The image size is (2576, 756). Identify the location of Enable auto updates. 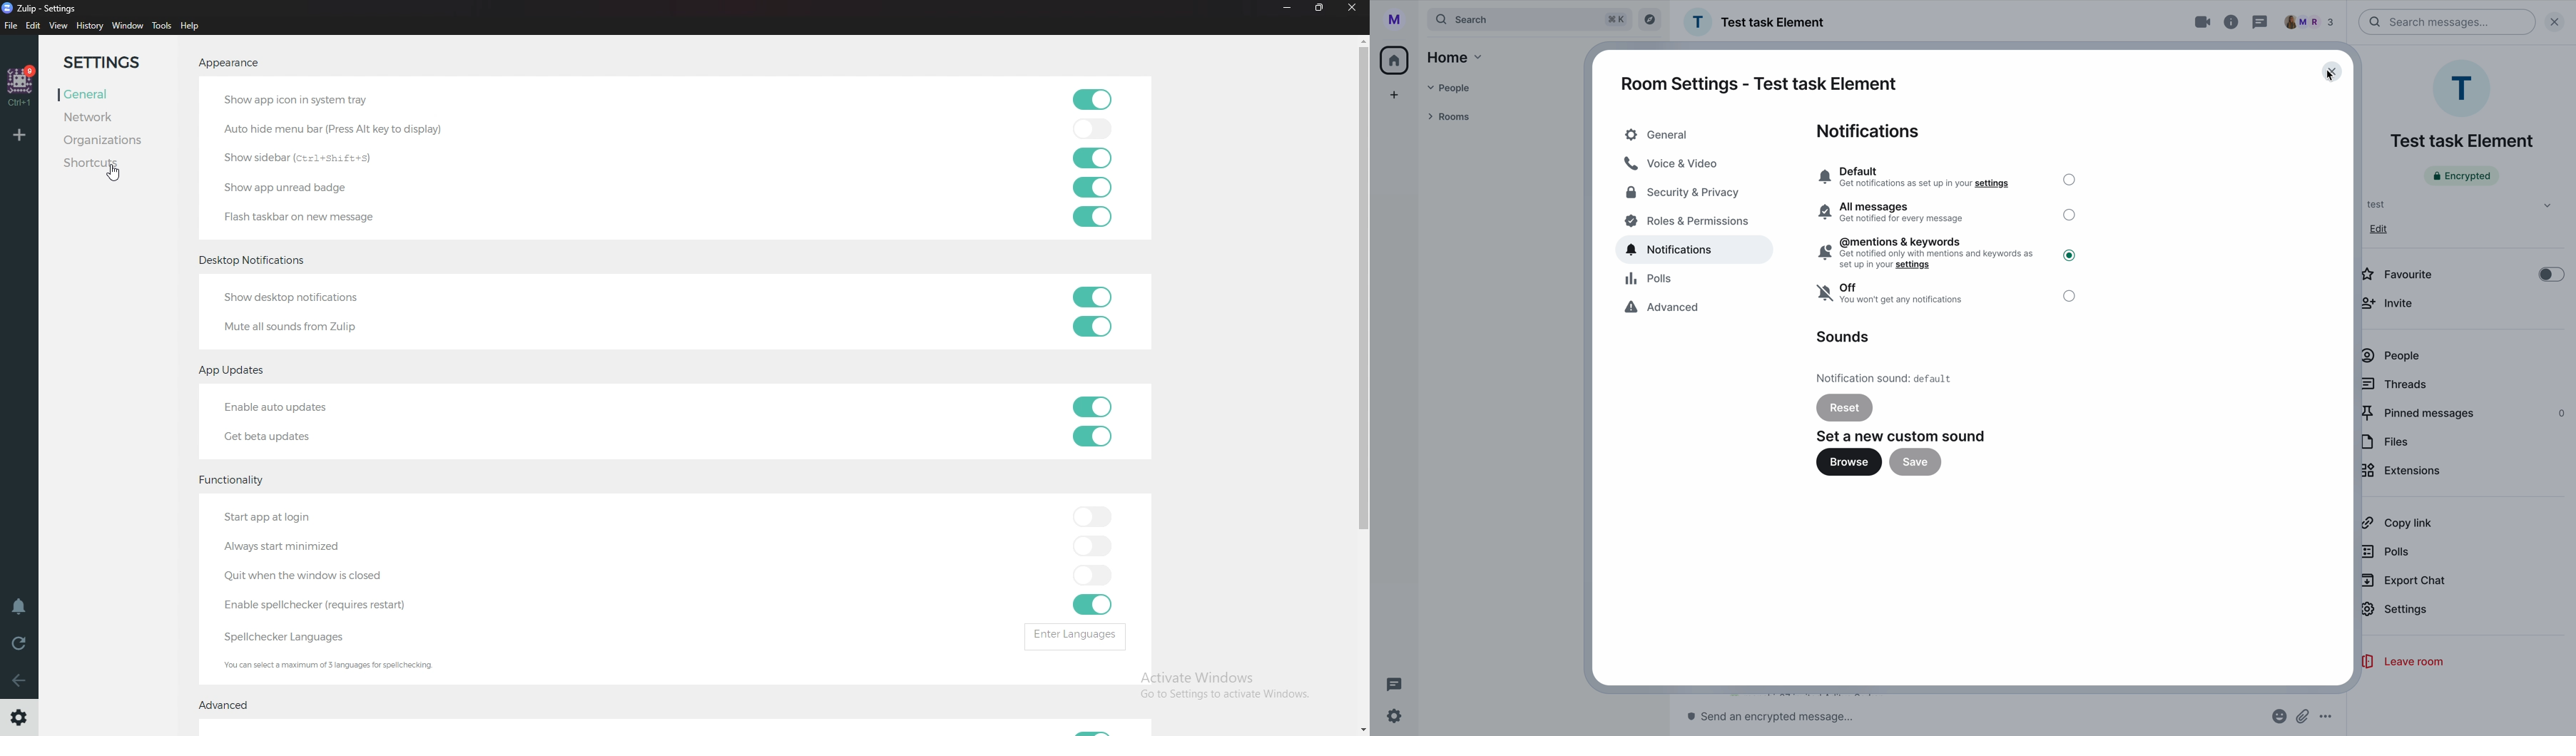
(298, 404).